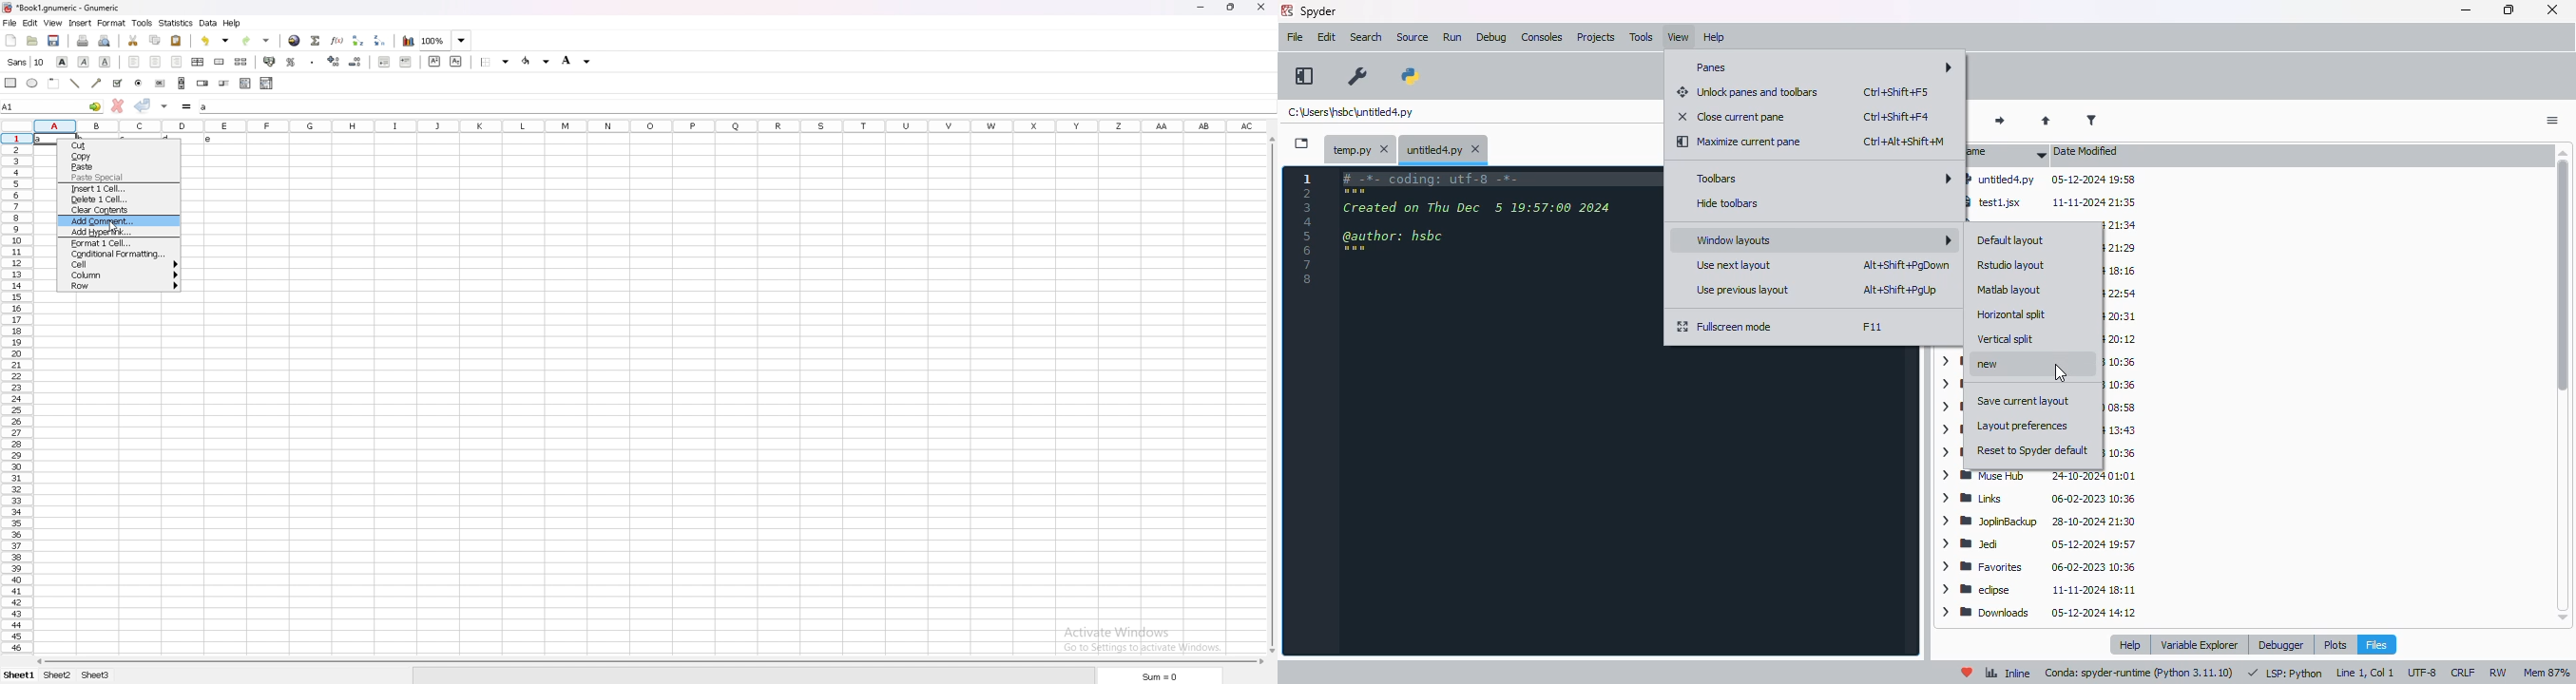 This screenshot has height=700, width=2576. I want to click on RStudio layout, so click(2011, 265).